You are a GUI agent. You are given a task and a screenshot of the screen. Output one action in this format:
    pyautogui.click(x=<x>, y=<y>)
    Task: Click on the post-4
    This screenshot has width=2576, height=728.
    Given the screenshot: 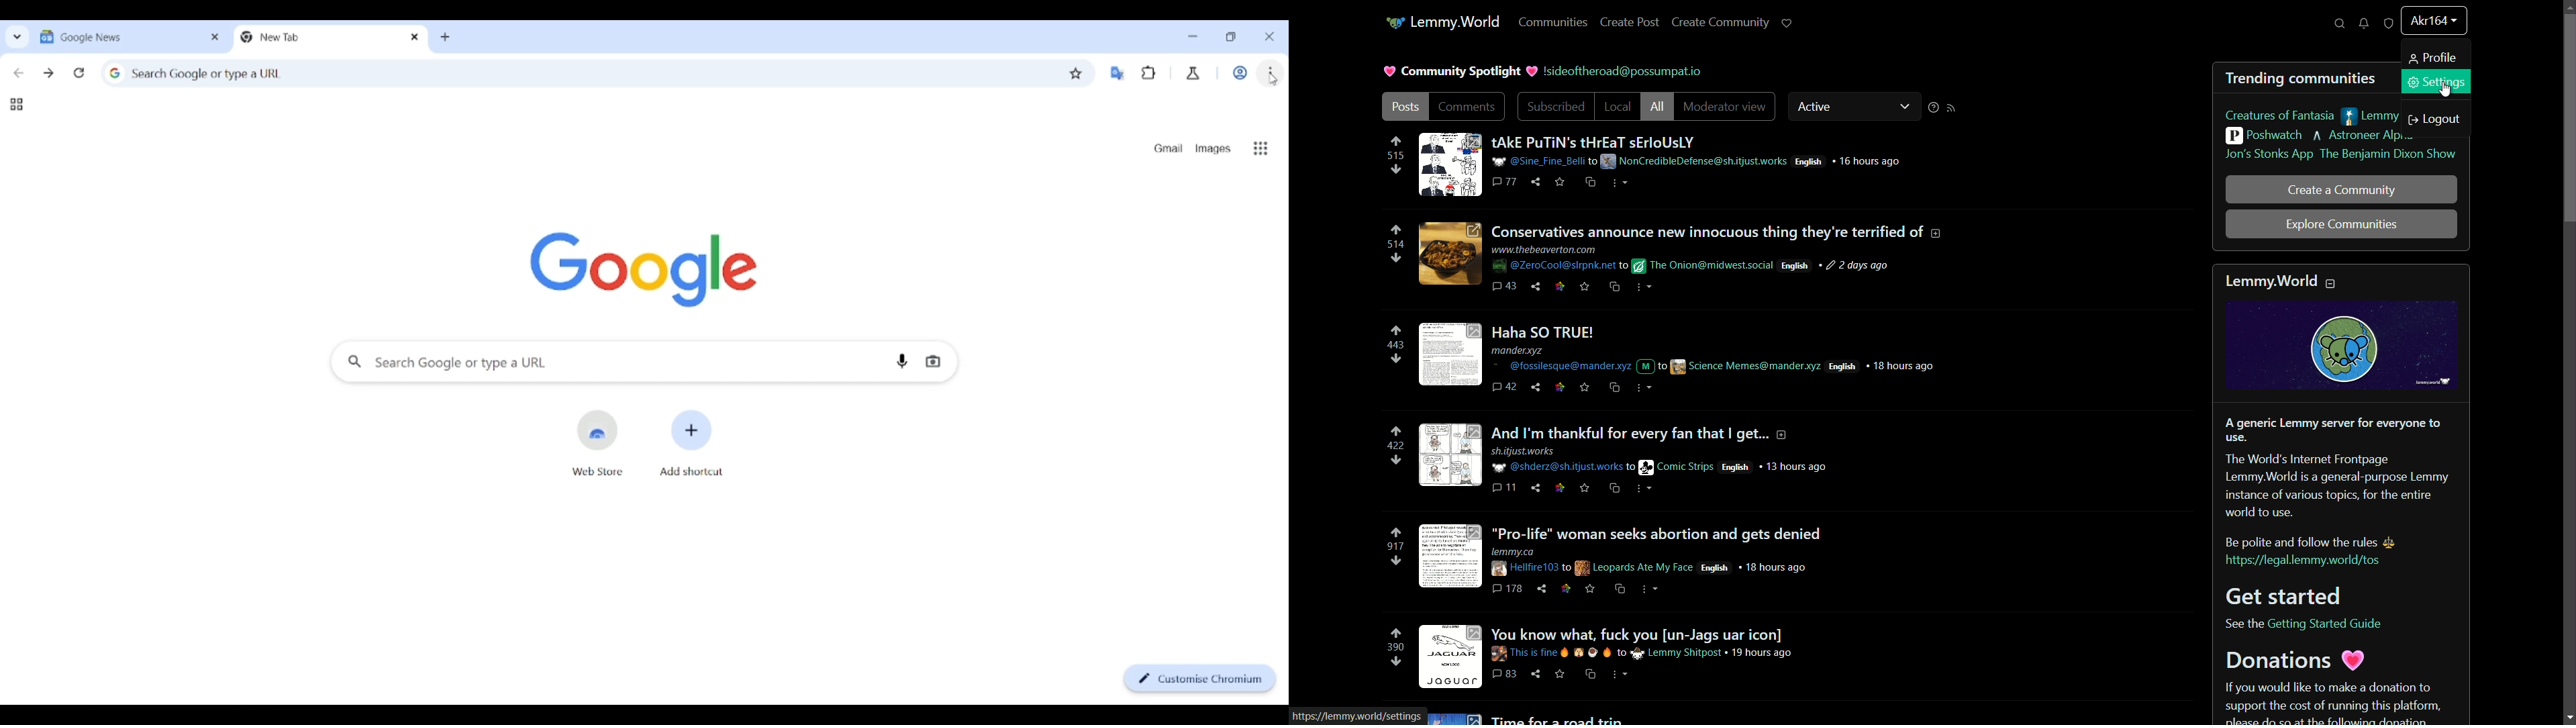 What is the action you would take?
    pyautogui.click(x=1626, y=457)
    